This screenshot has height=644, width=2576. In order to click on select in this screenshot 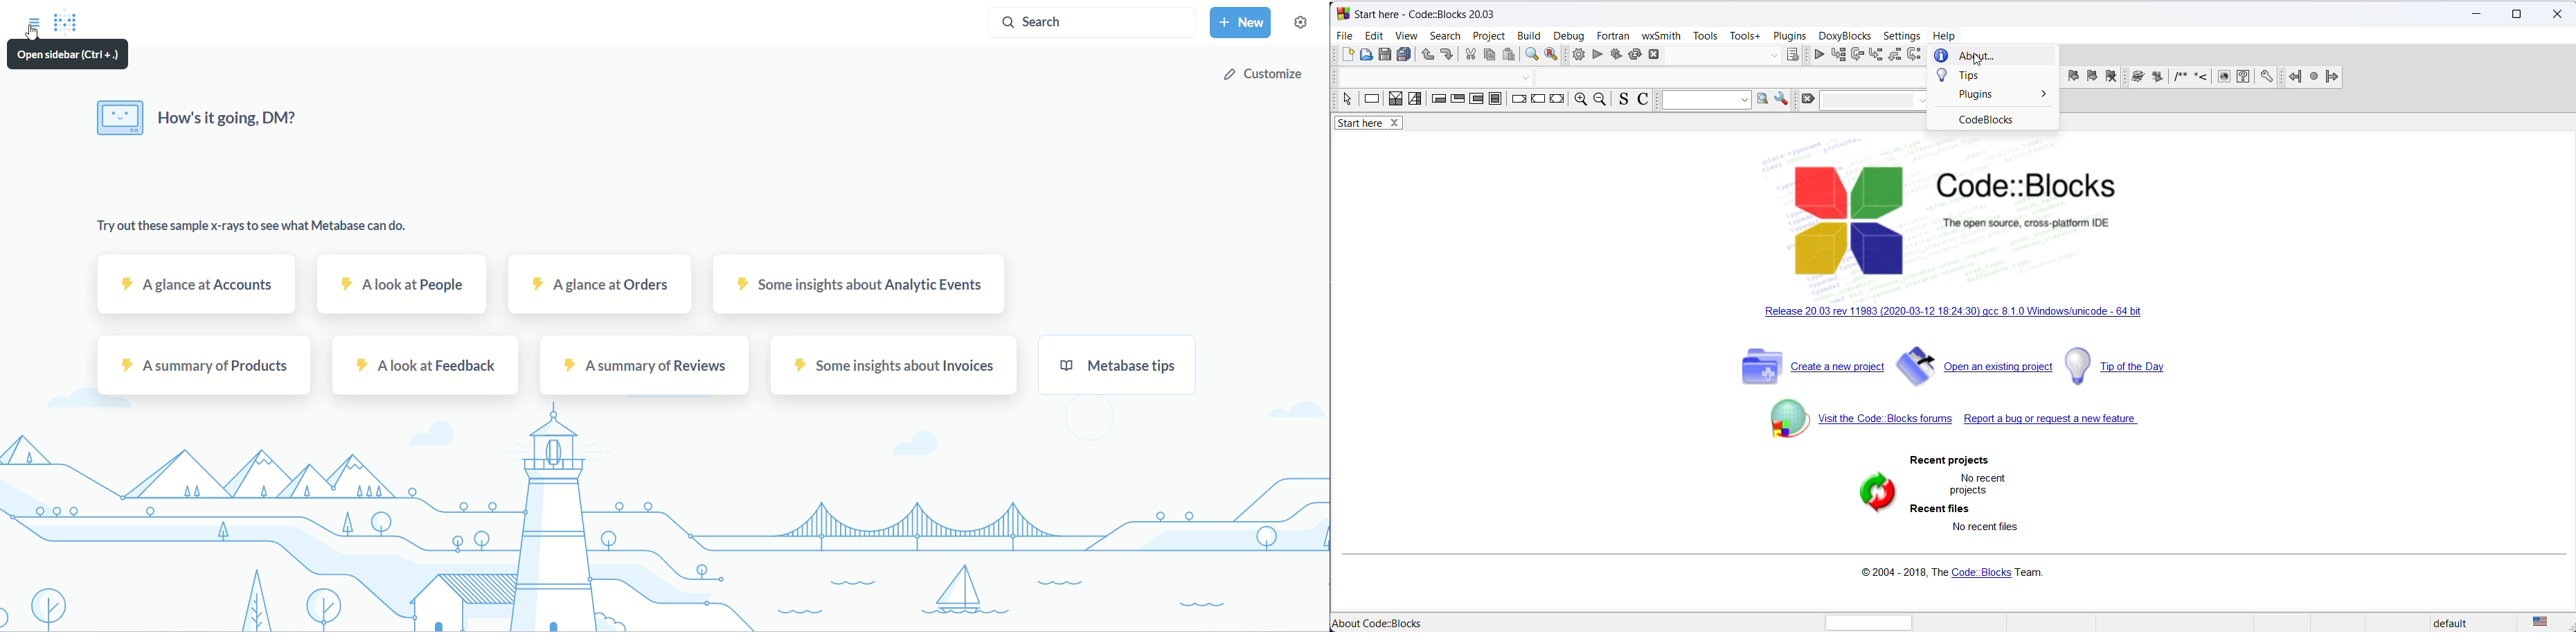, I will do `click(1343, 100)`.